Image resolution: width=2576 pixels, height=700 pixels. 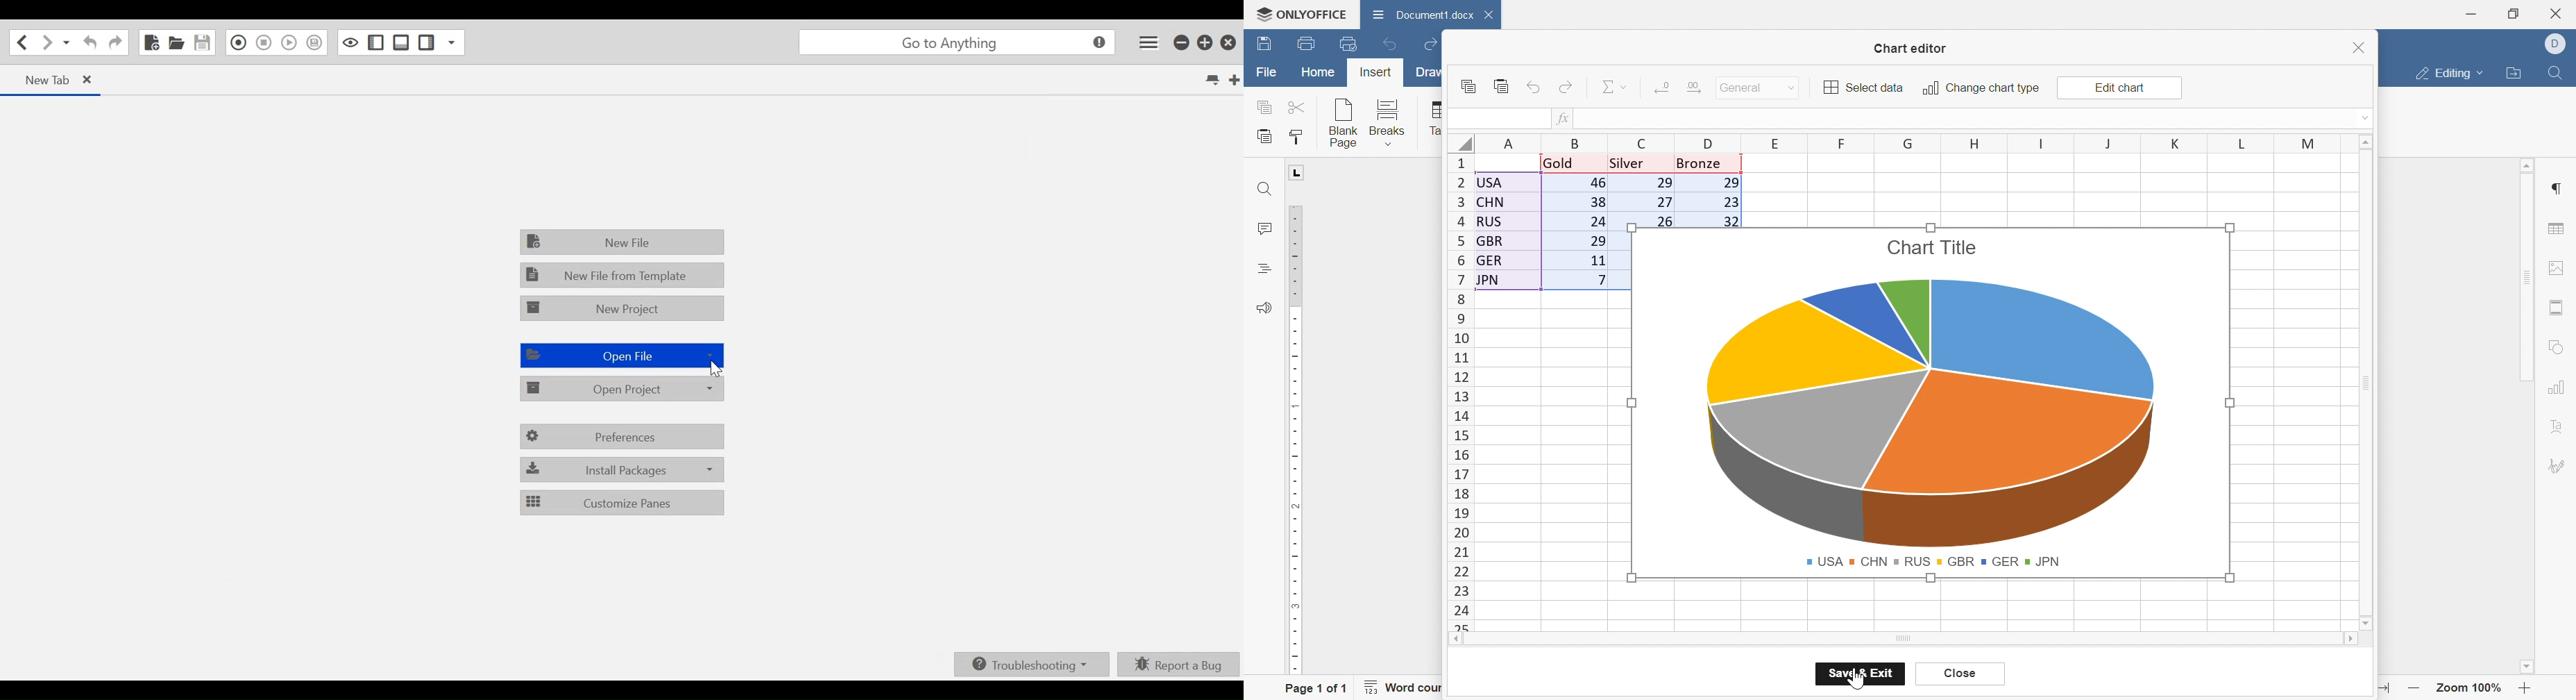 What do you see at coordinates (1432, 46) in the screenshot?
I see `Redo` at bounding box center [1432, 46].